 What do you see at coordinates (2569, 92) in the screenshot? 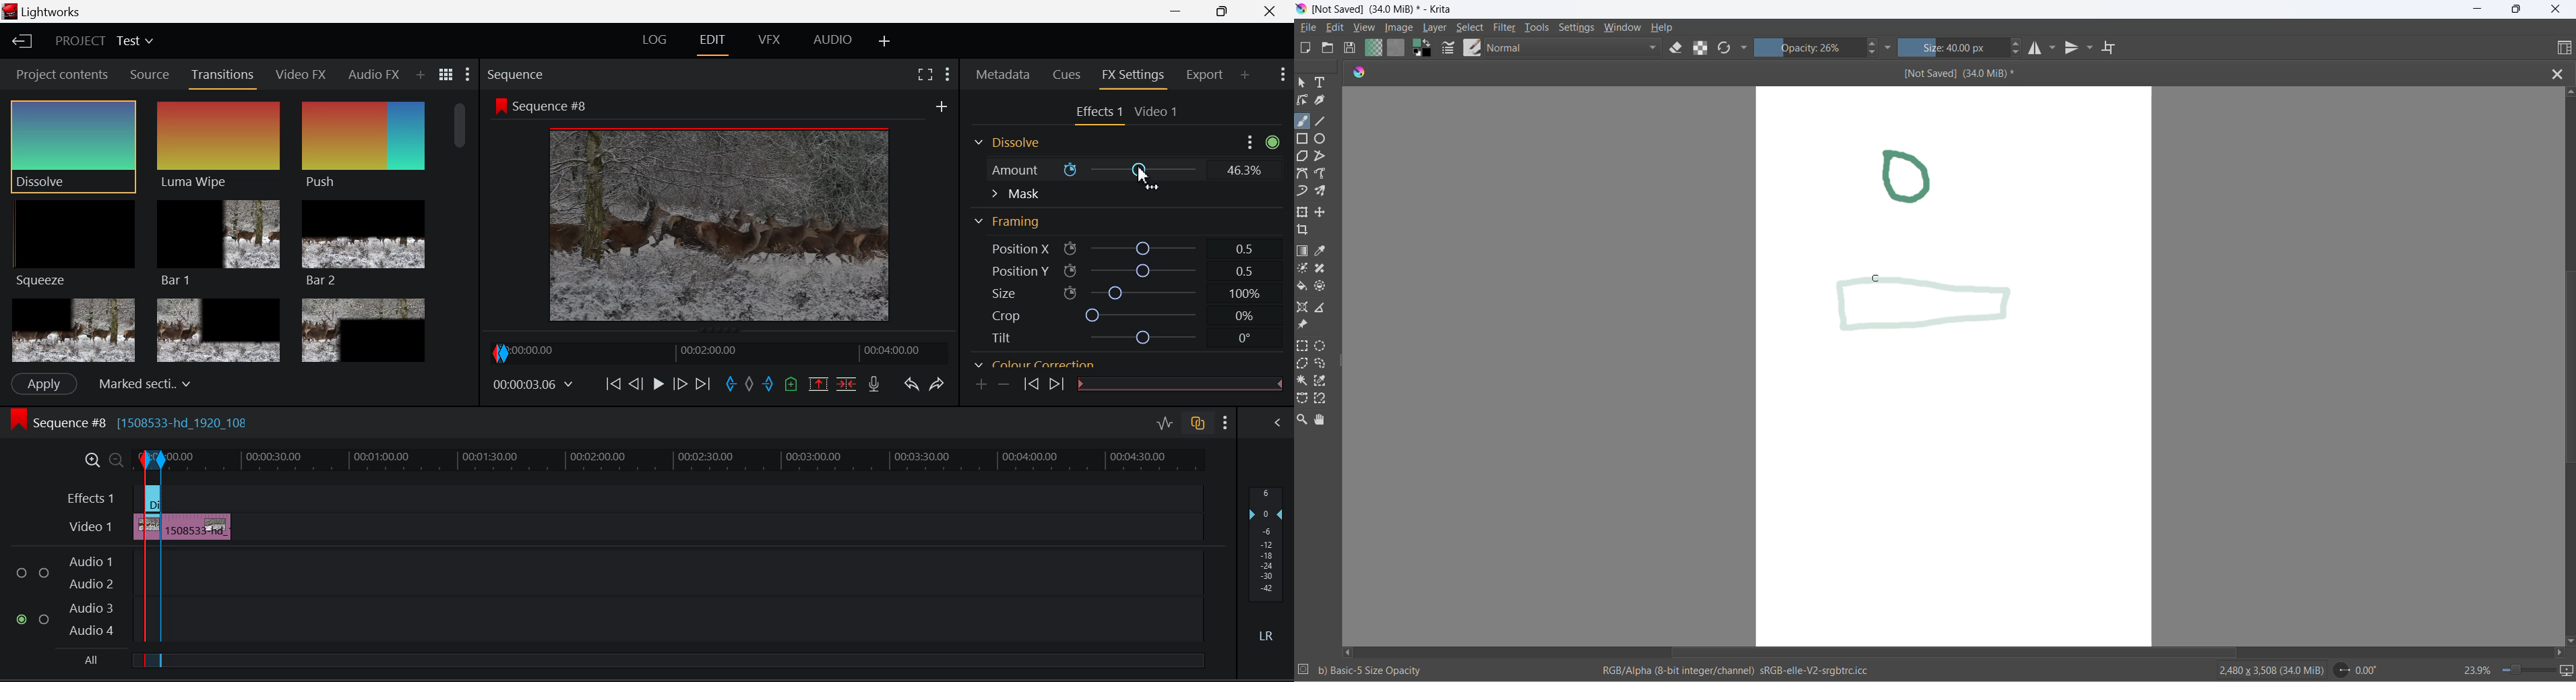
I see `scroll up button` at bounding box center [2569, 92].